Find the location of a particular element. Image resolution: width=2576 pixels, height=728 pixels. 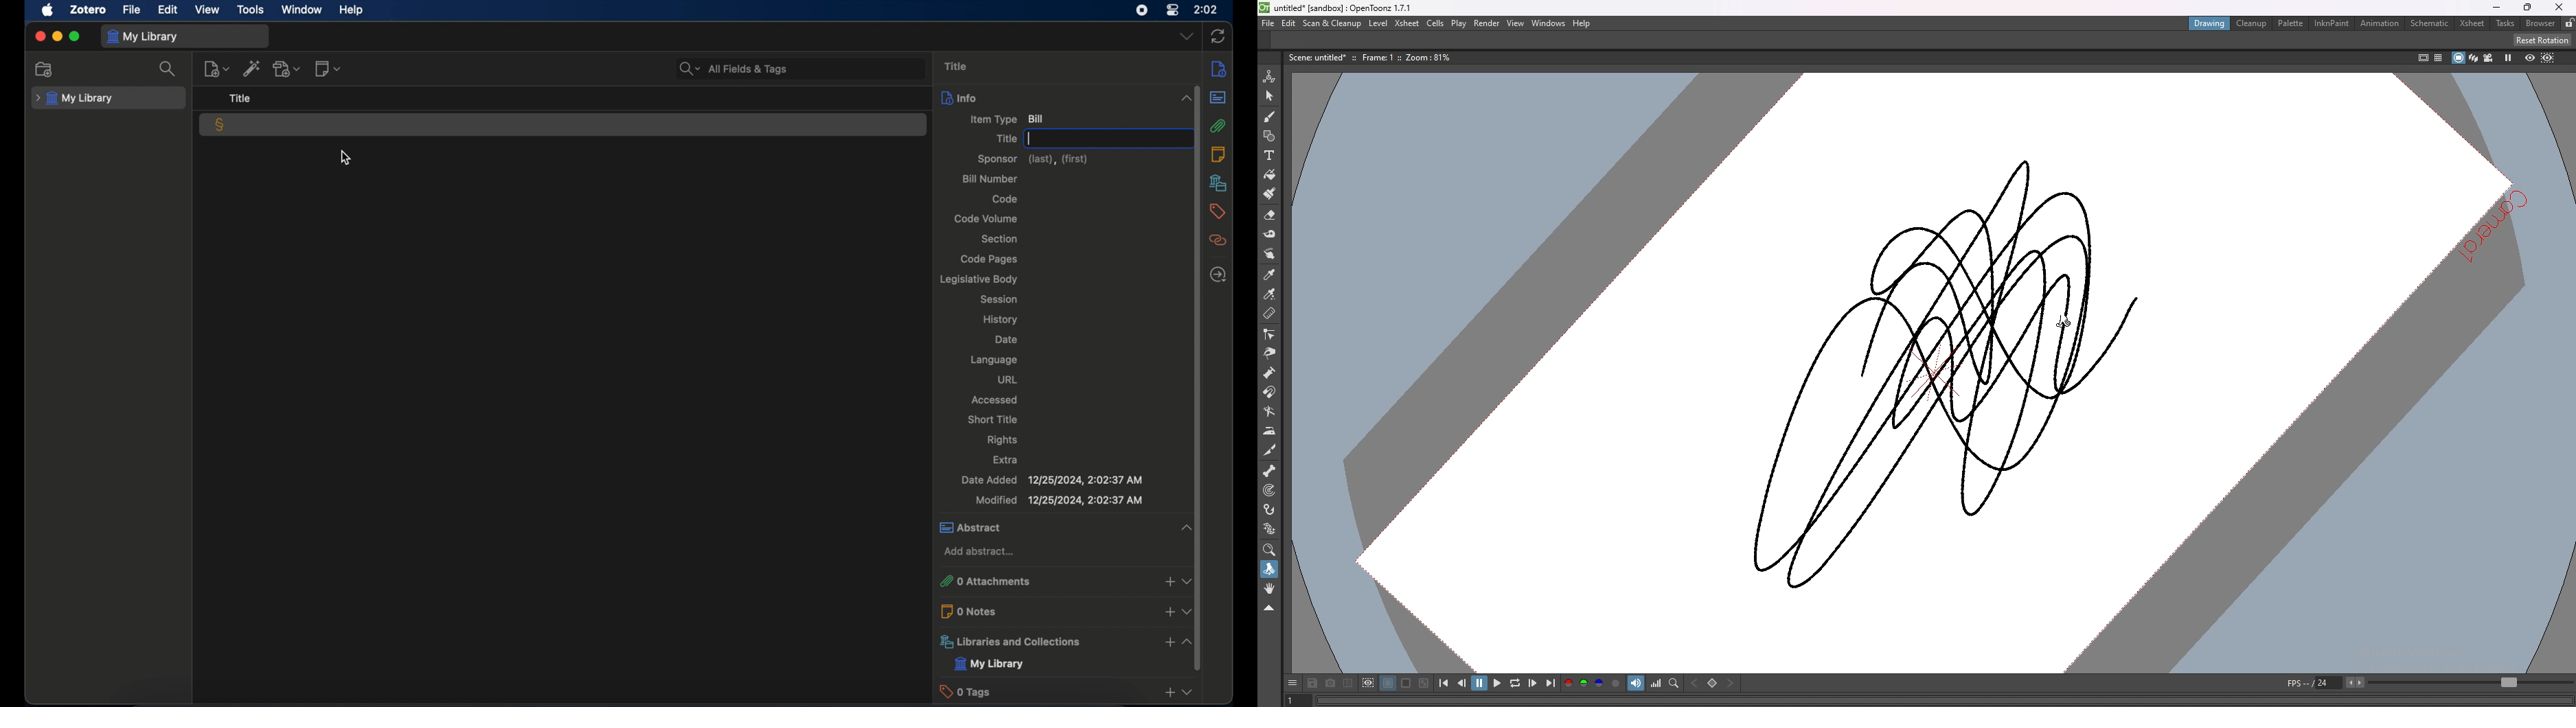

attachments is located at coordinates (1218, 126).